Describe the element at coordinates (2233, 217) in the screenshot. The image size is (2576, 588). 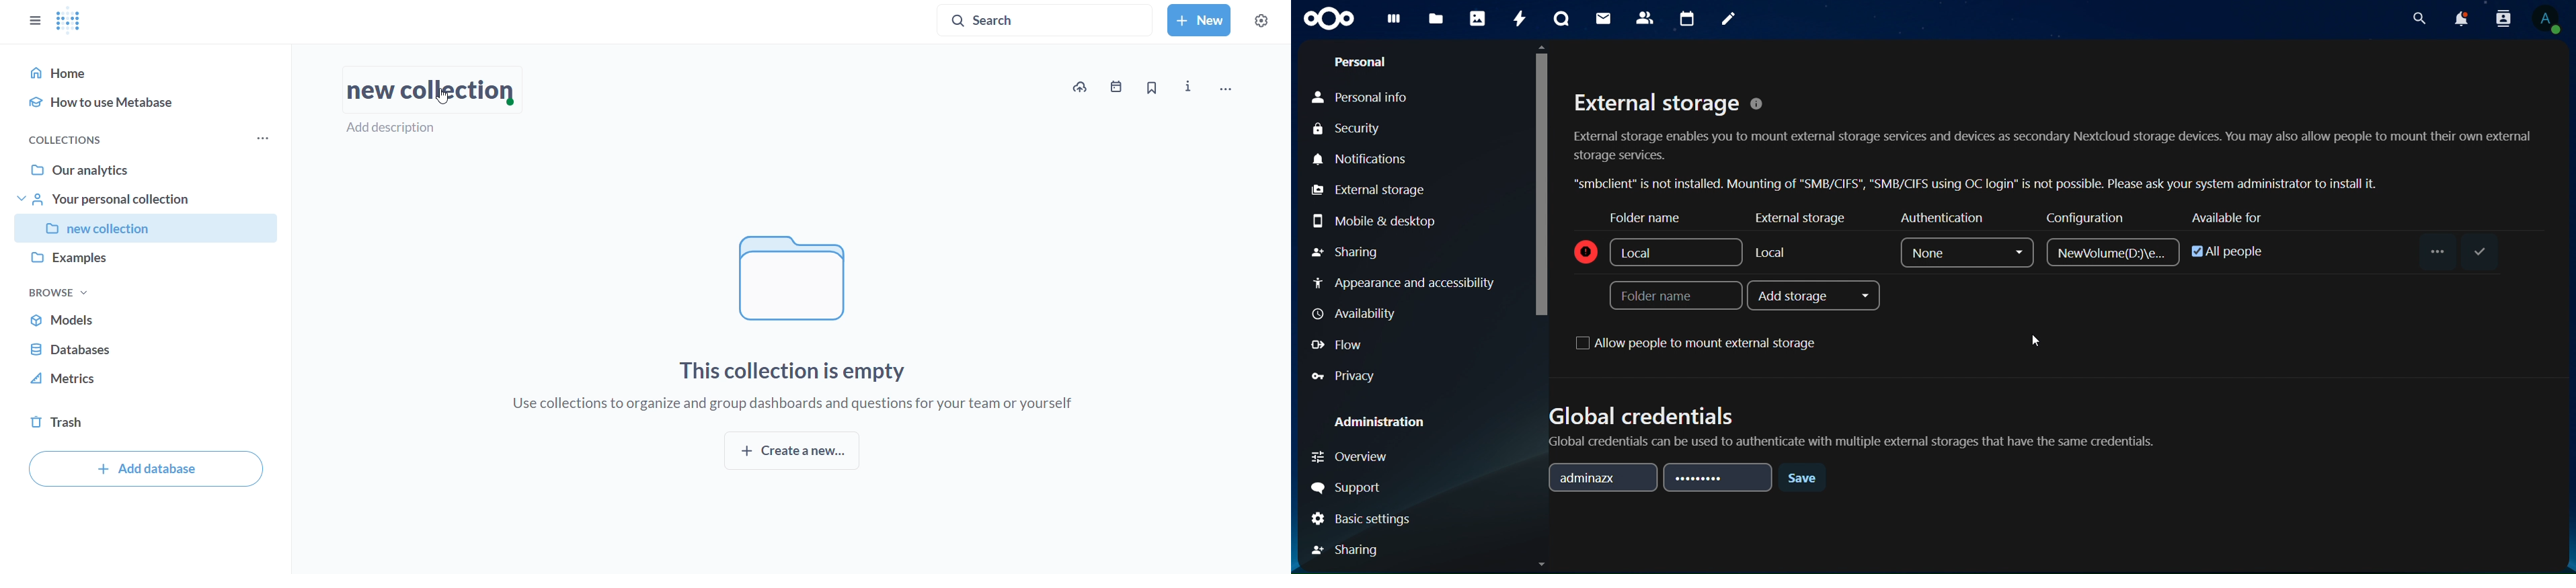
I see `available for` at that location.